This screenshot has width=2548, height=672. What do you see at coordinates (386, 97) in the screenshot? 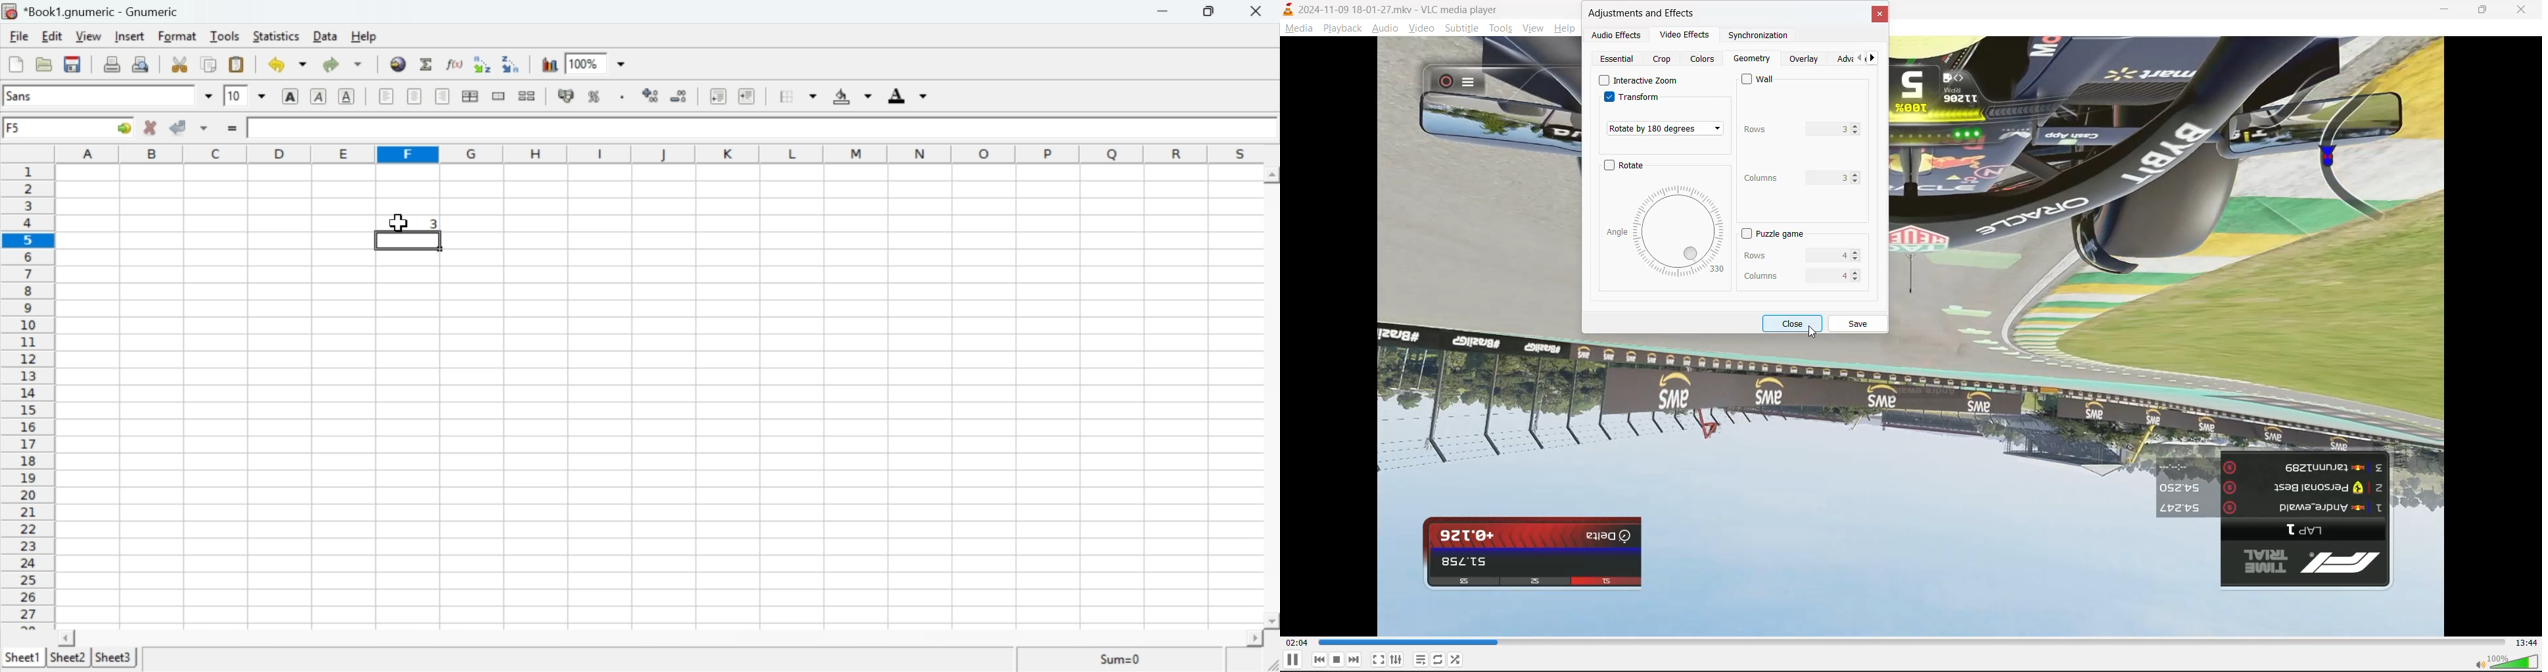
I see `Align left` at bounding box center [386, 97].